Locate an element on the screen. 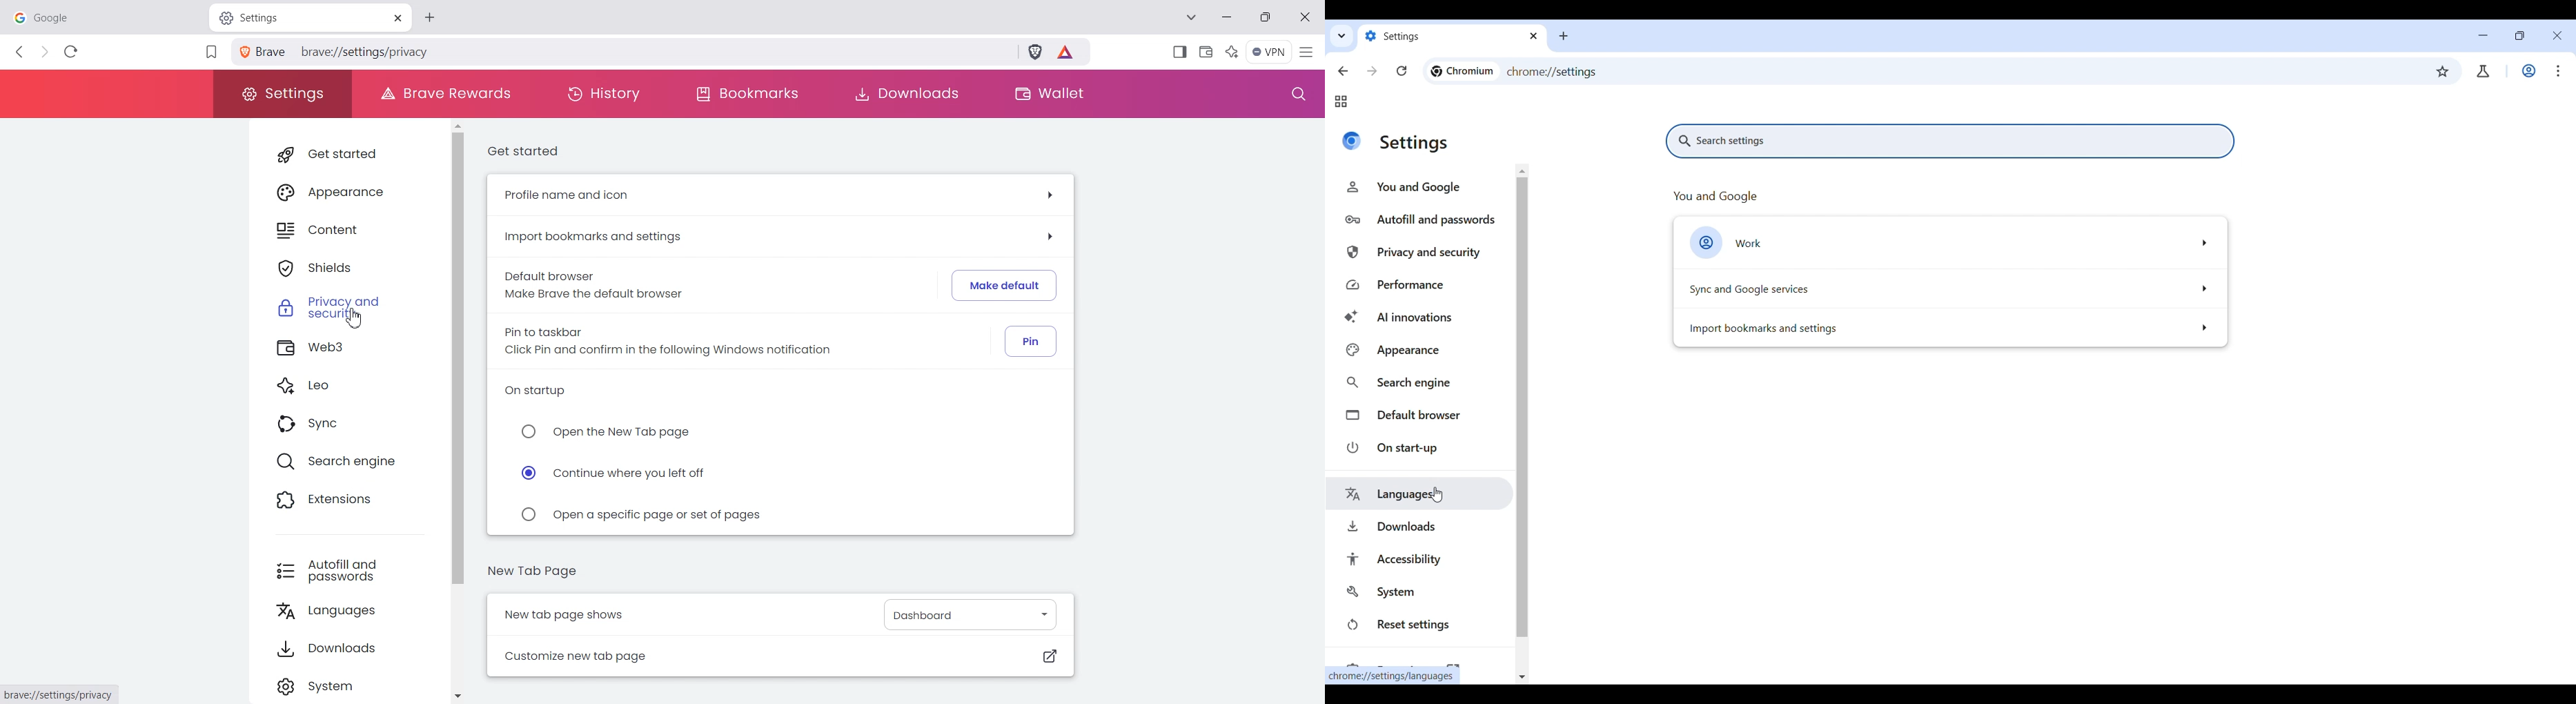 The width and height of the screenshot is (2576, 728). Privacy and security is located at coordinates (342, 311).